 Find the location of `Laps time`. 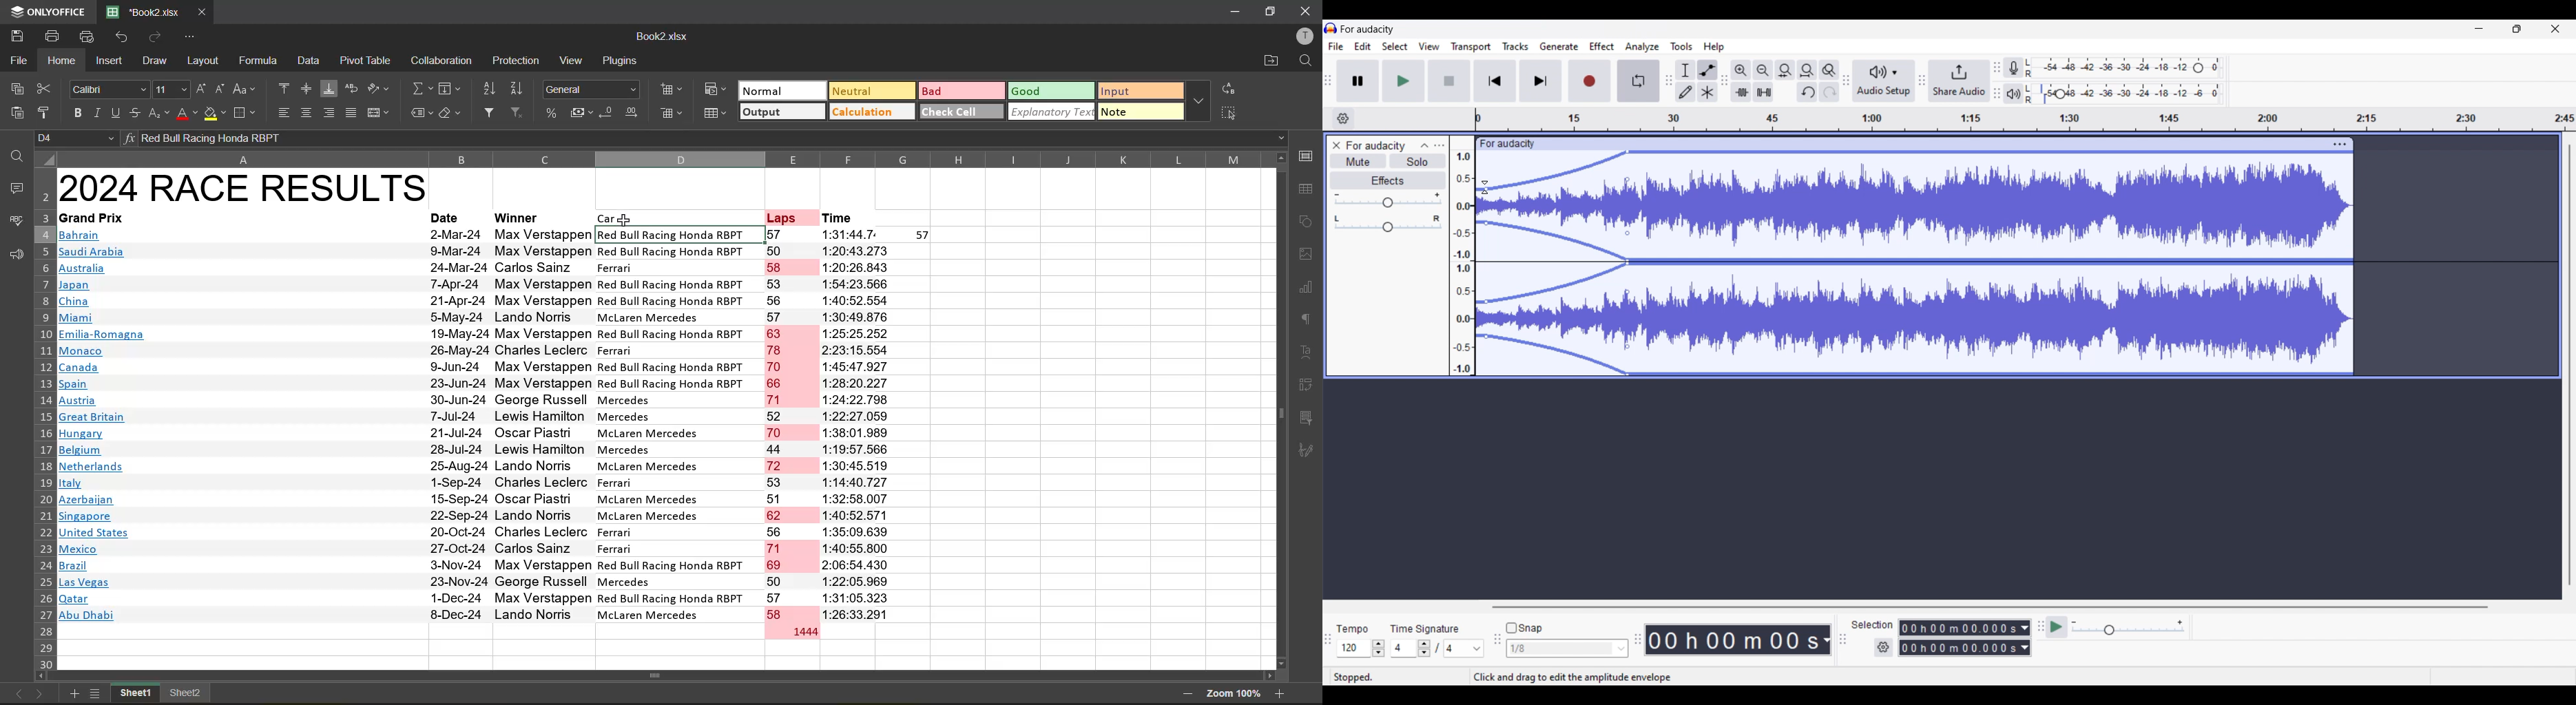

Laps time is located at coordinates (879, 425).